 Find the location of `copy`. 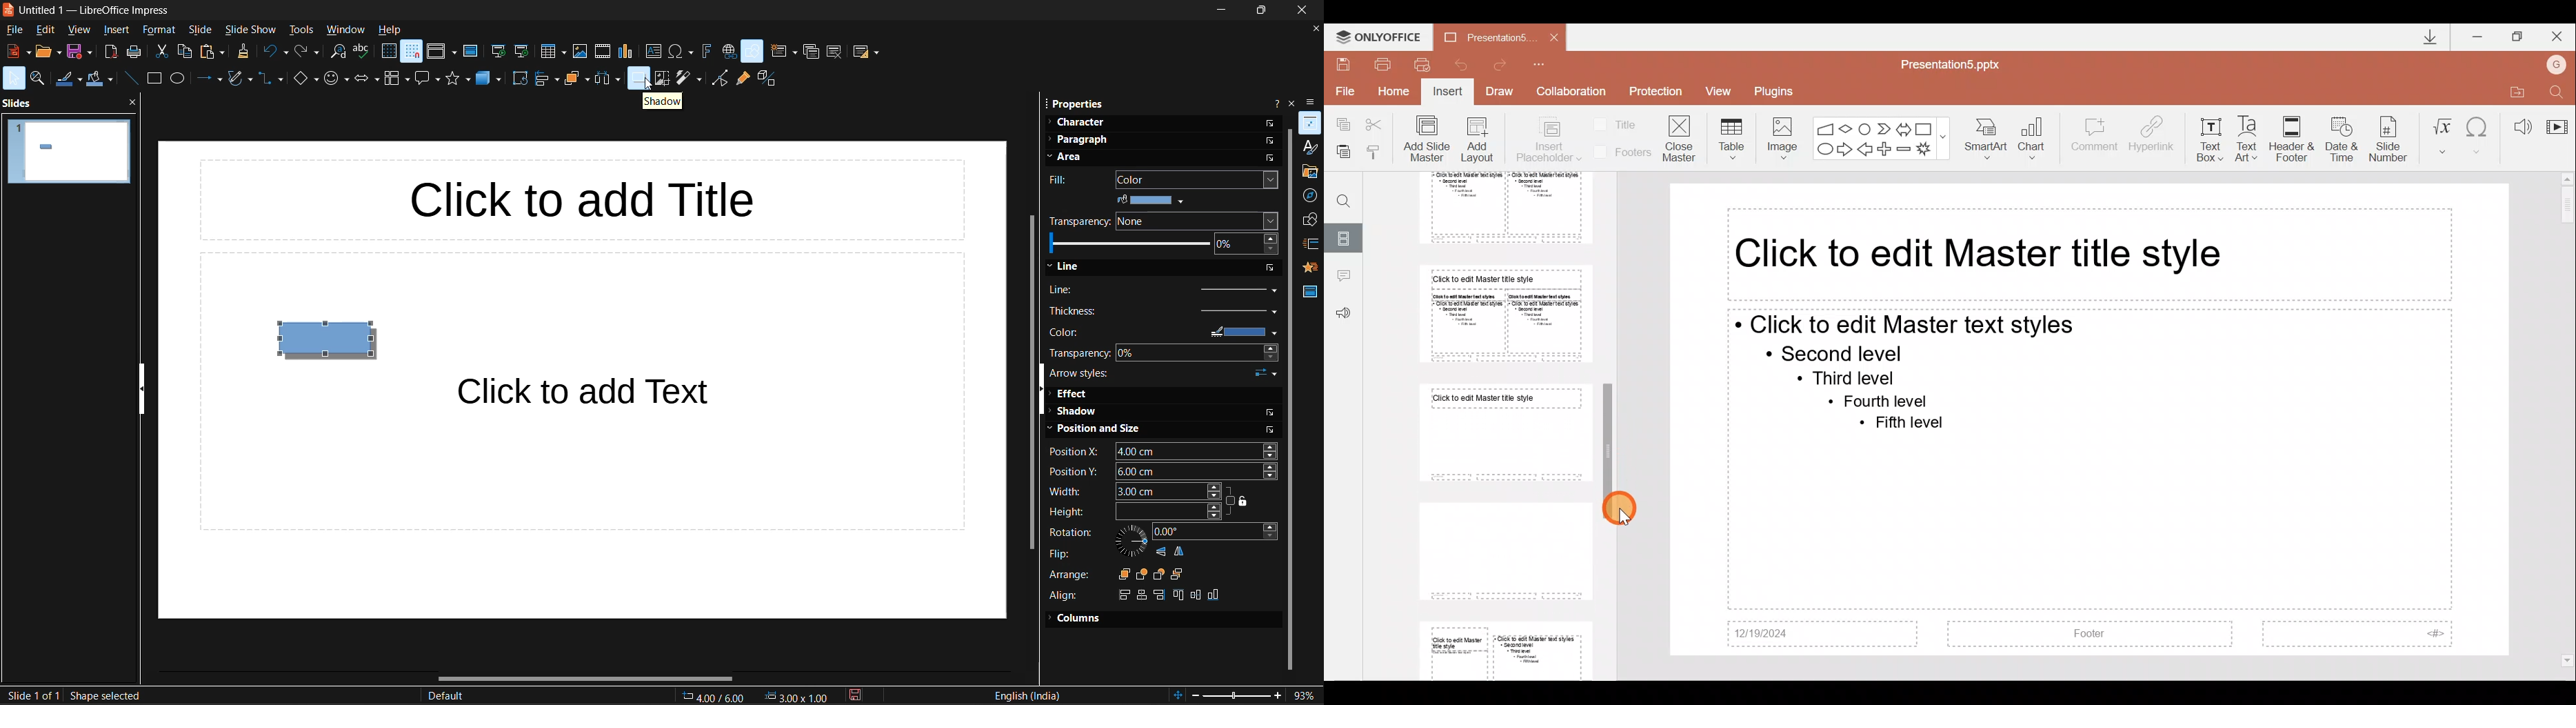

copy is located at coordinates (187, 52).